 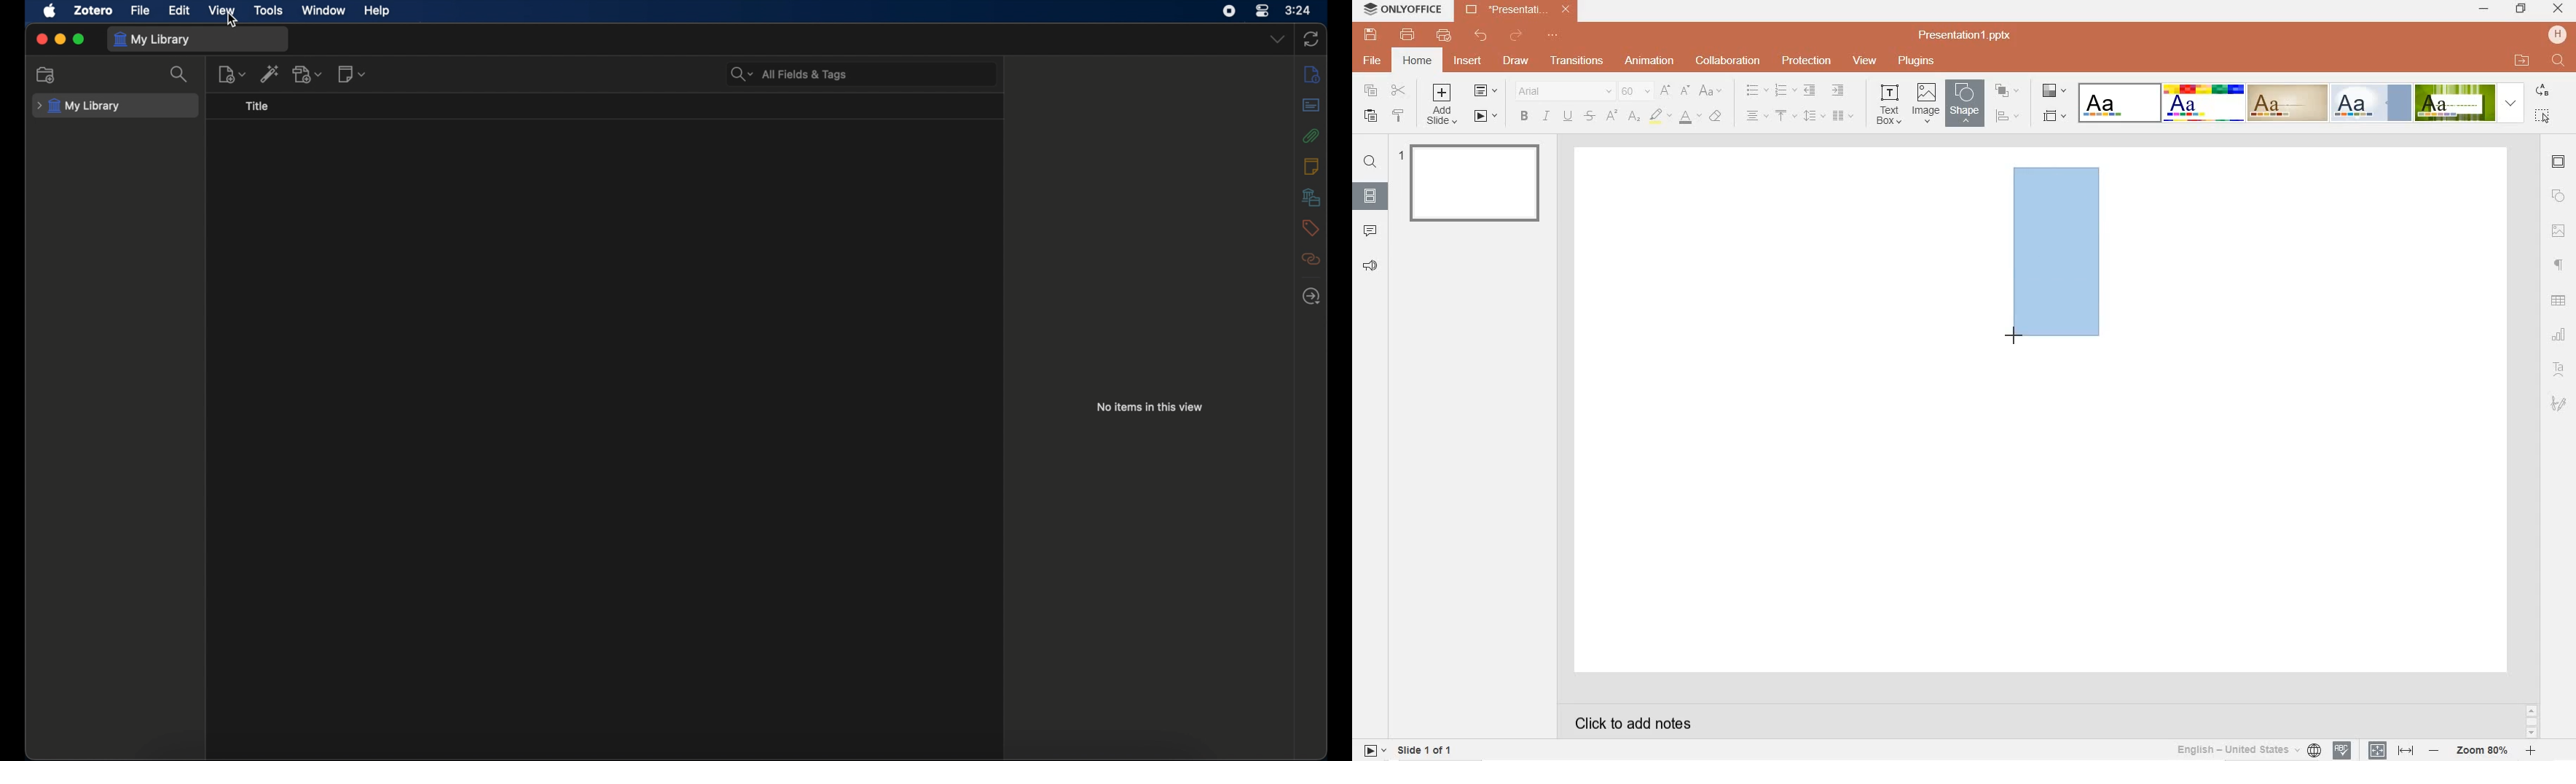 I want to click on edit, so click(x=179, y=10).